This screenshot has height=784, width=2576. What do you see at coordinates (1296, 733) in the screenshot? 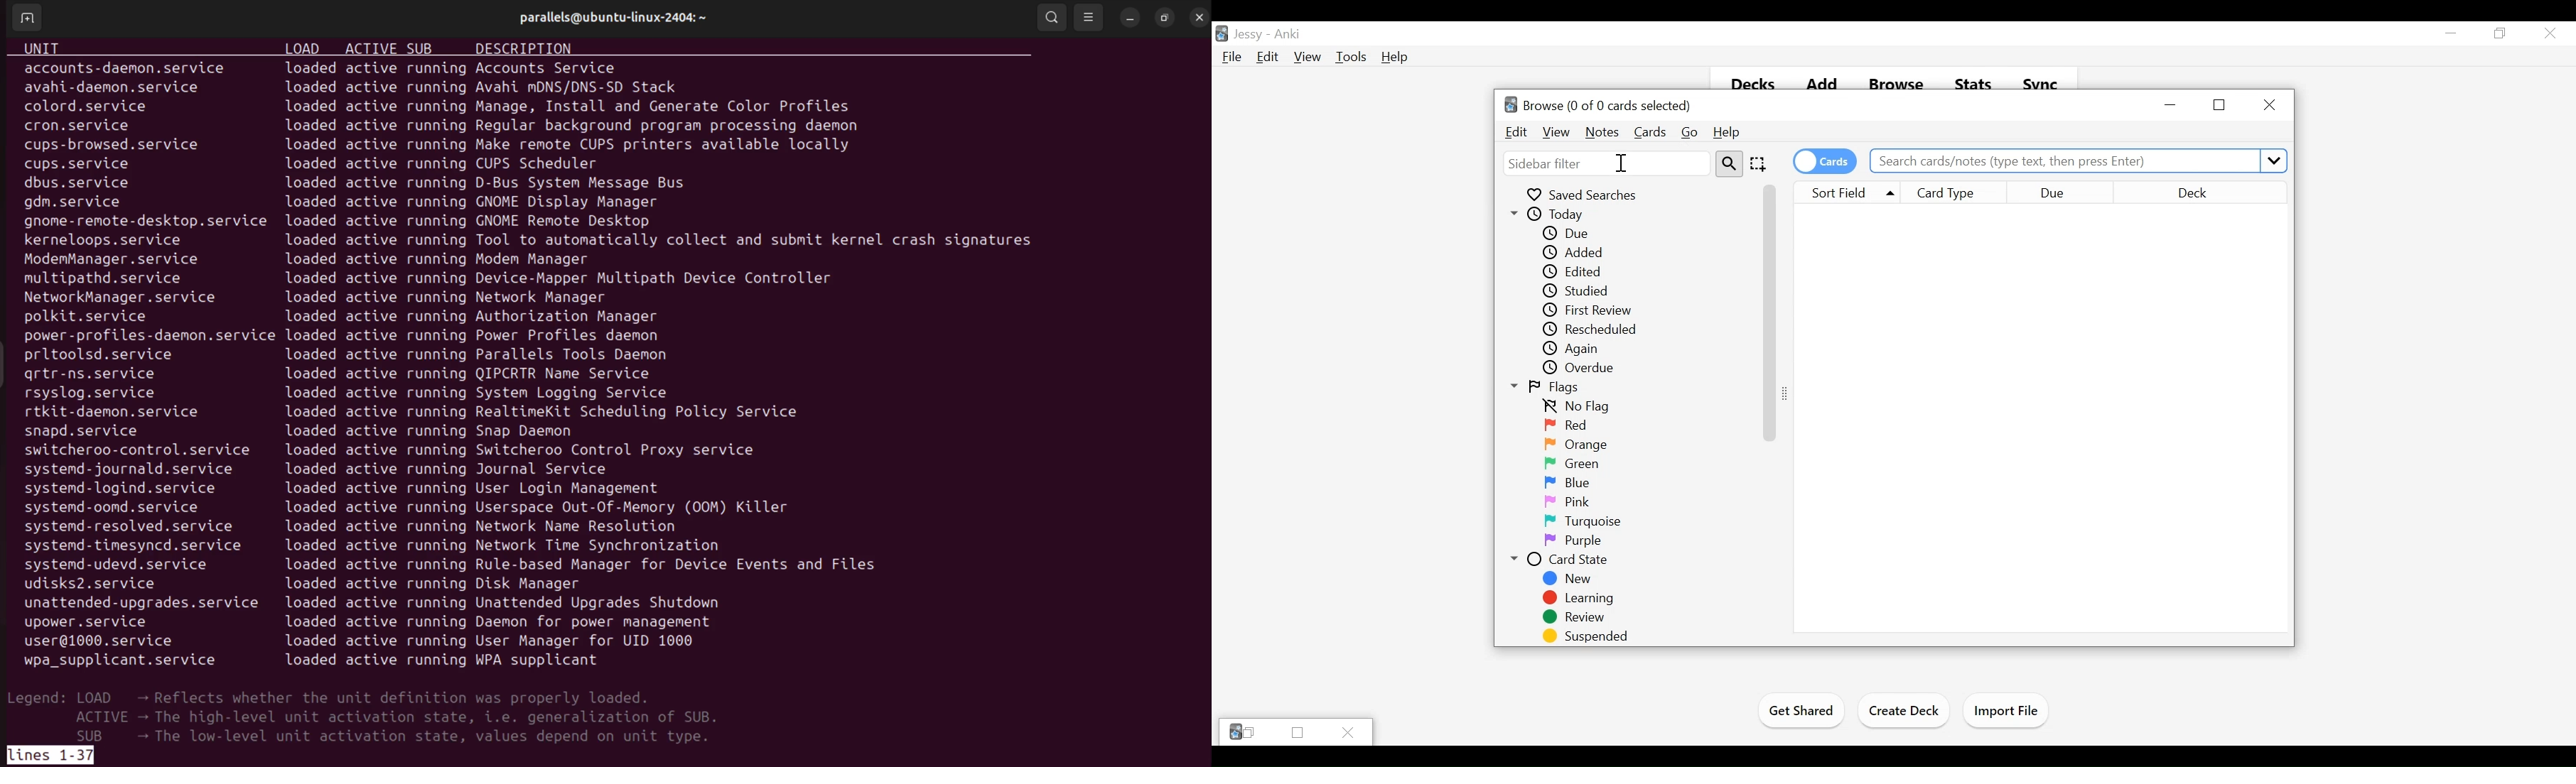
I see `Restore` at bounding box center [1296, 733].